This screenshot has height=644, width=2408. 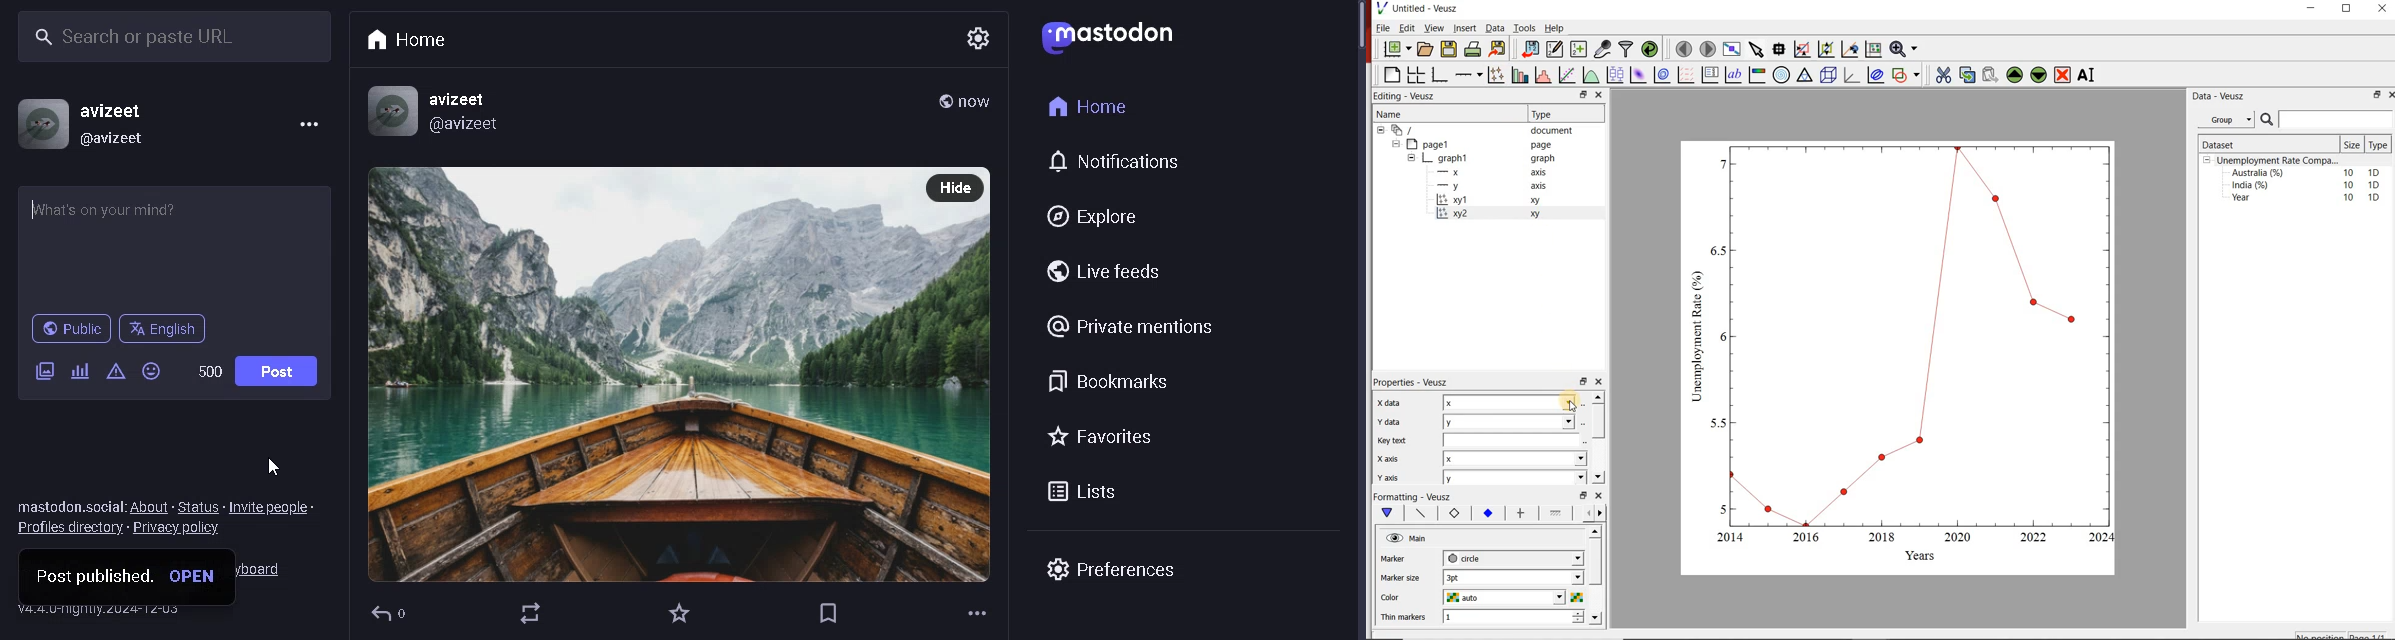 I want to click on x axis, so click(x=1389, y=459).